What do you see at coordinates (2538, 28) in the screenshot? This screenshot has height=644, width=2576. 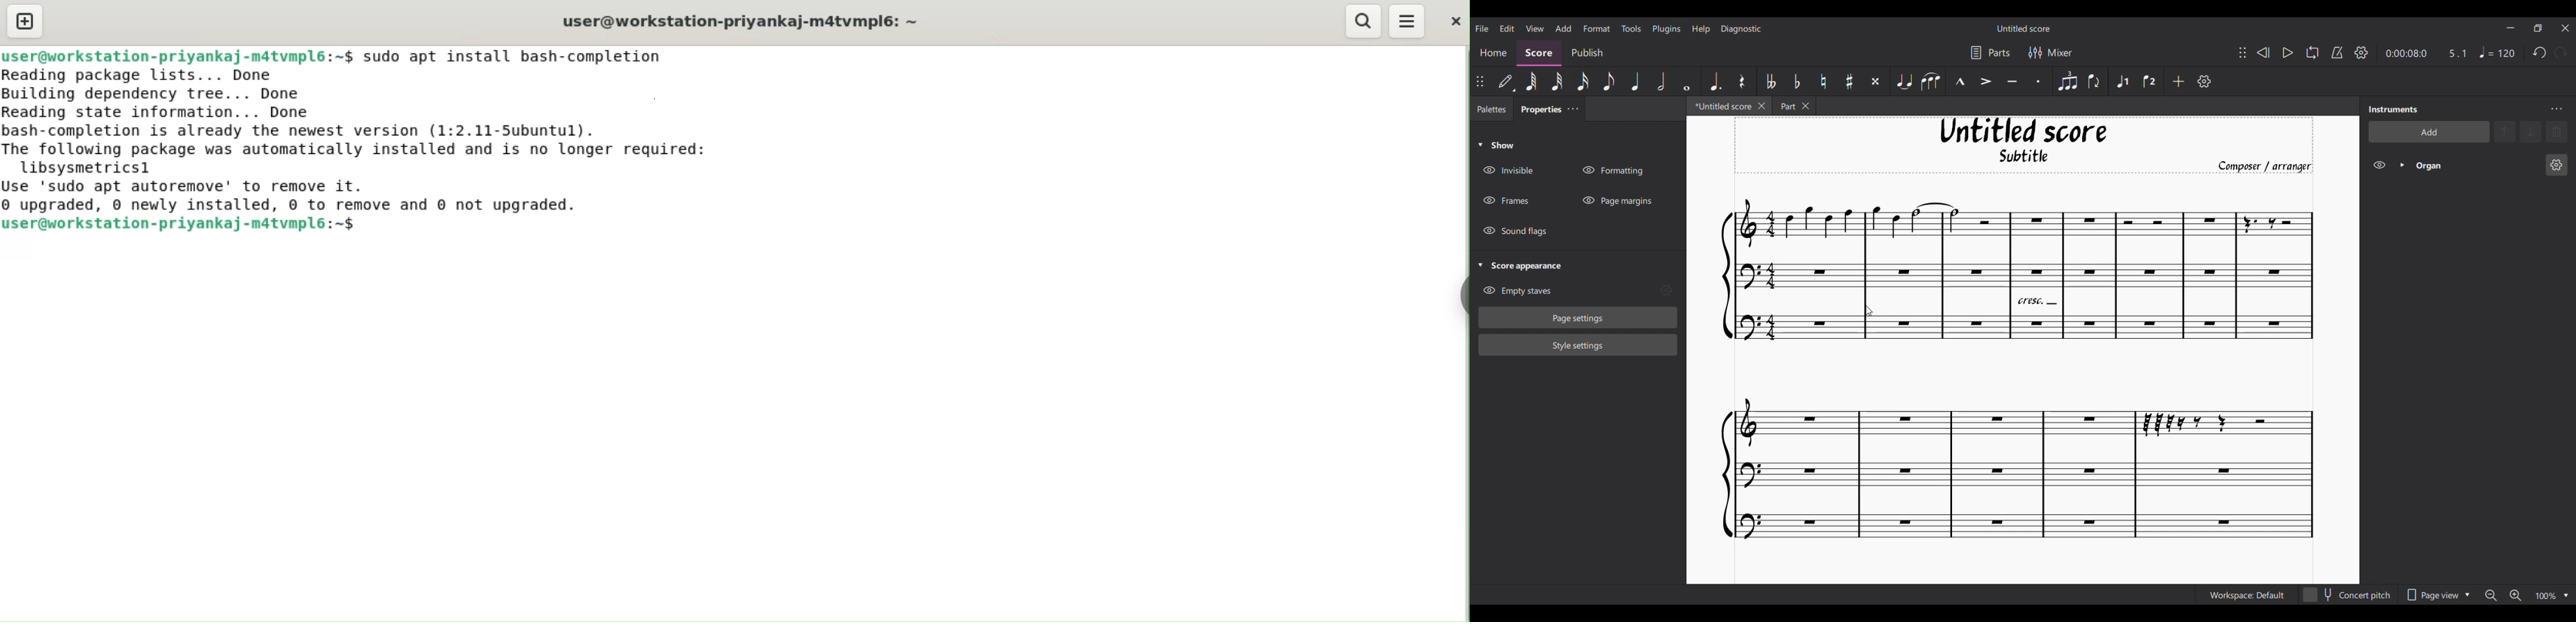 I see `Show interface in a smaller tab` at bounding box center [2538, 28].